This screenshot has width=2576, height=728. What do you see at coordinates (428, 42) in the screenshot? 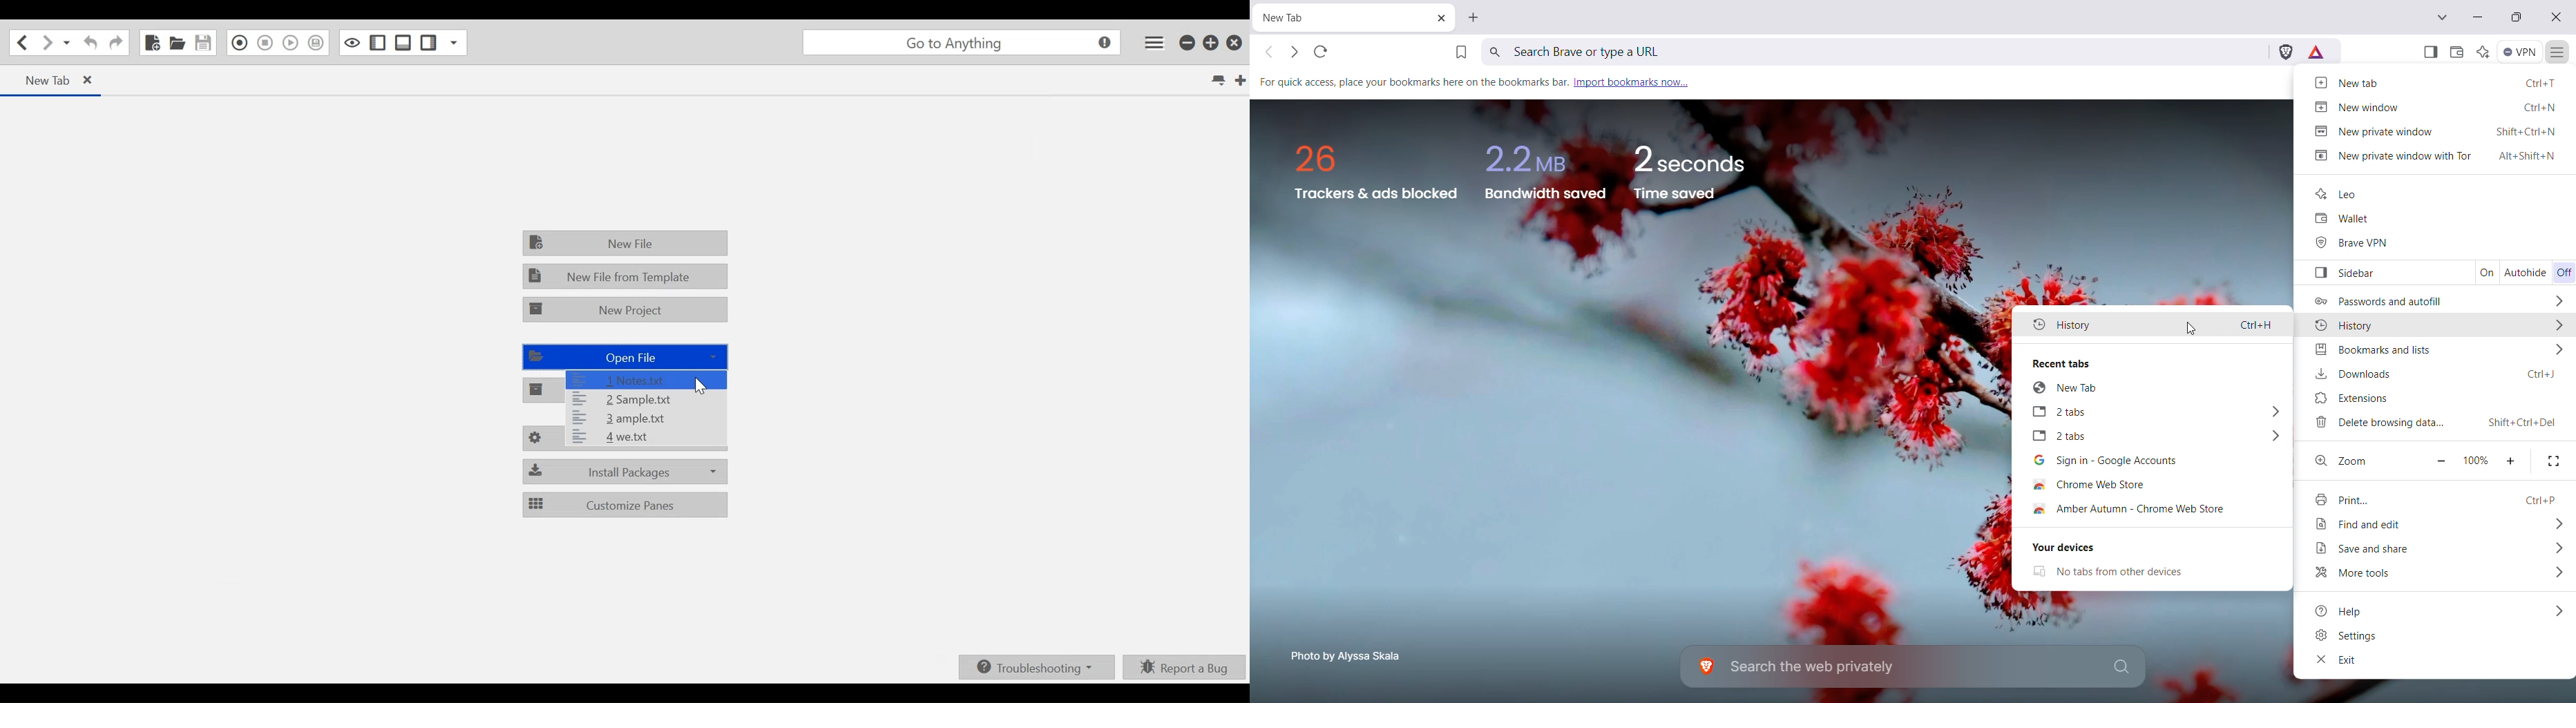
I see `Show/Hide Left Pane` at bounding box center [428, 42].